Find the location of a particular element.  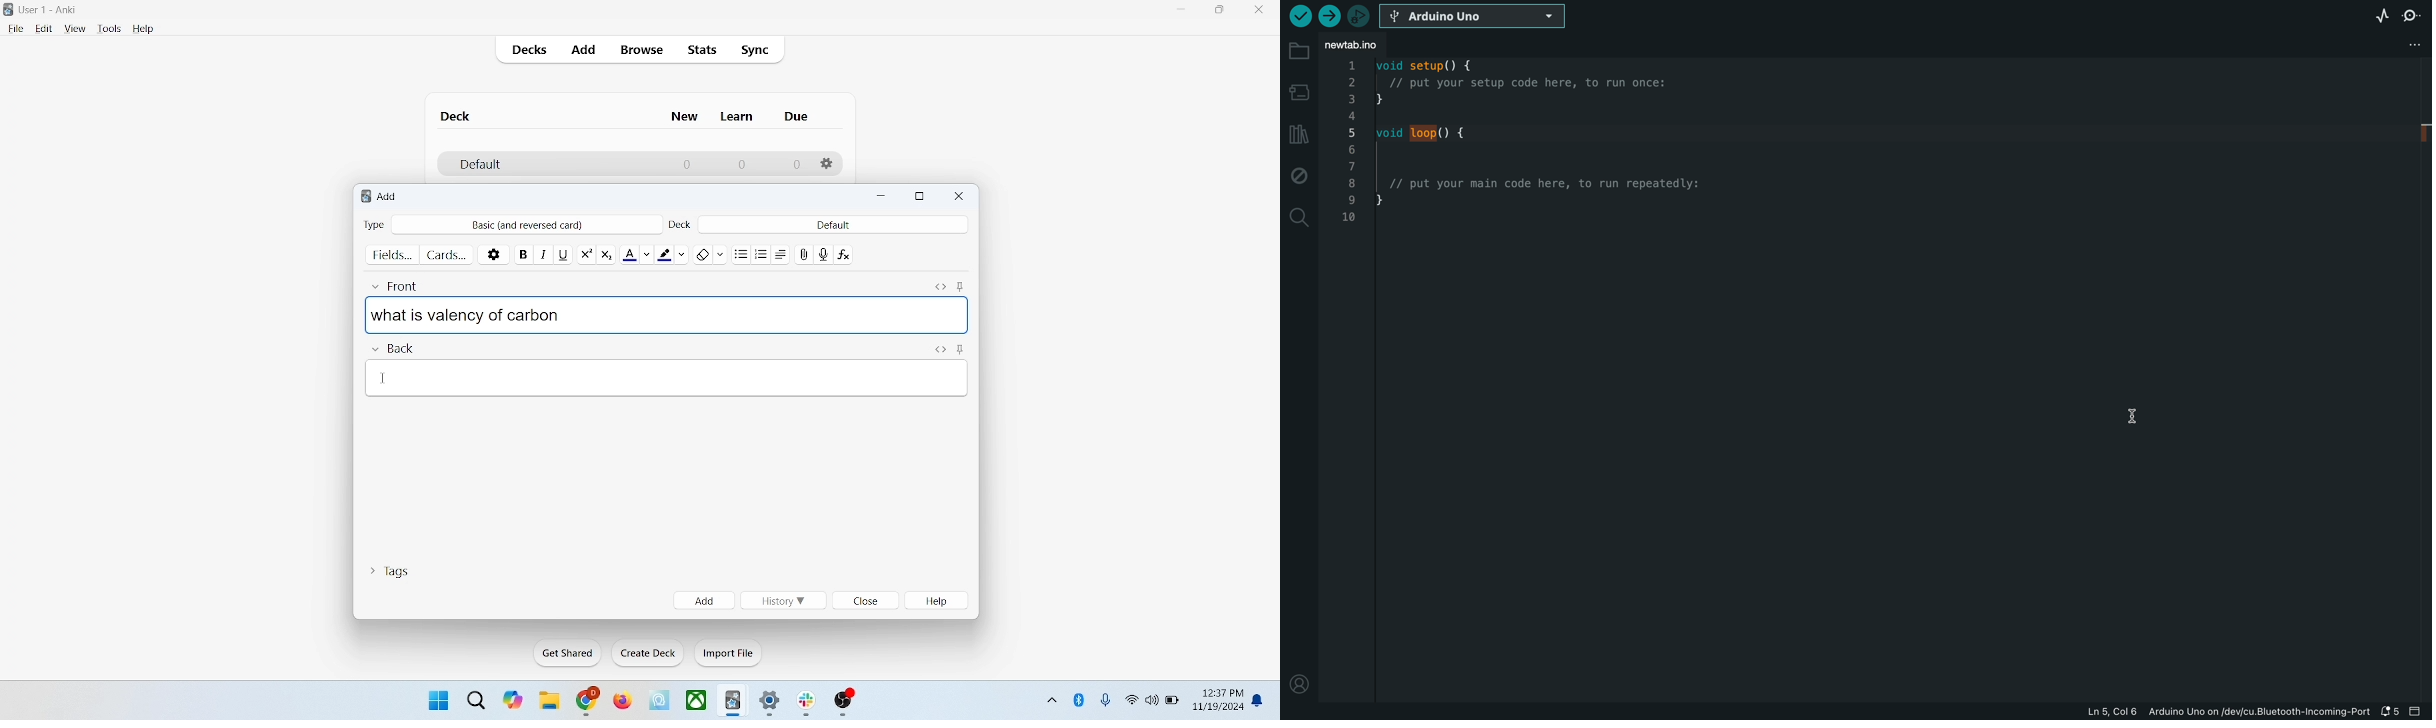

notification is located at coordinates (1262, 699).